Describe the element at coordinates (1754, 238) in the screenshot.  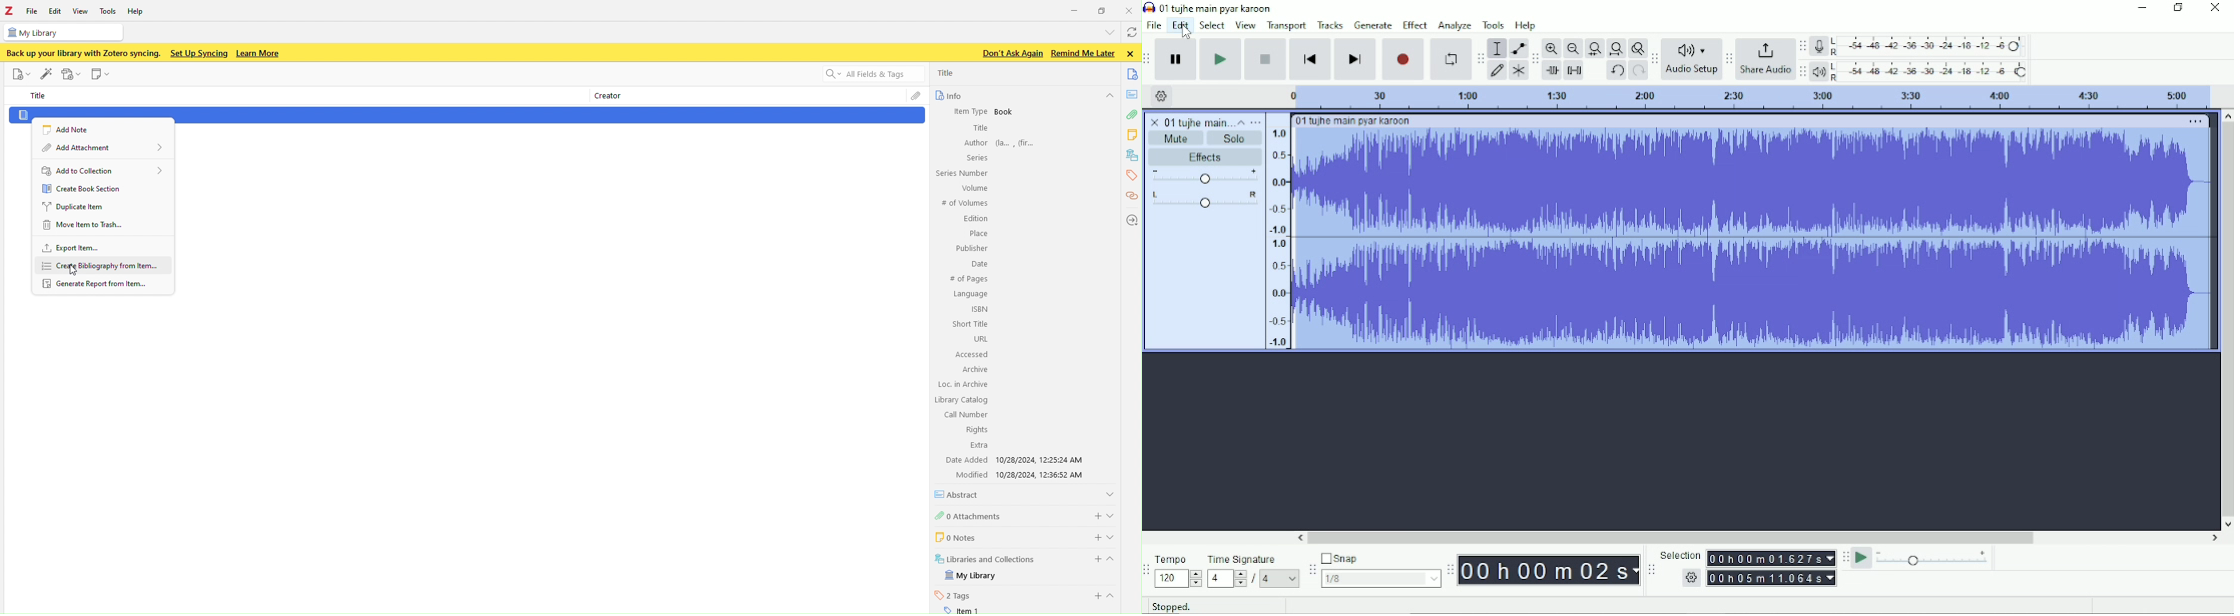
I see `Audio` at that location.